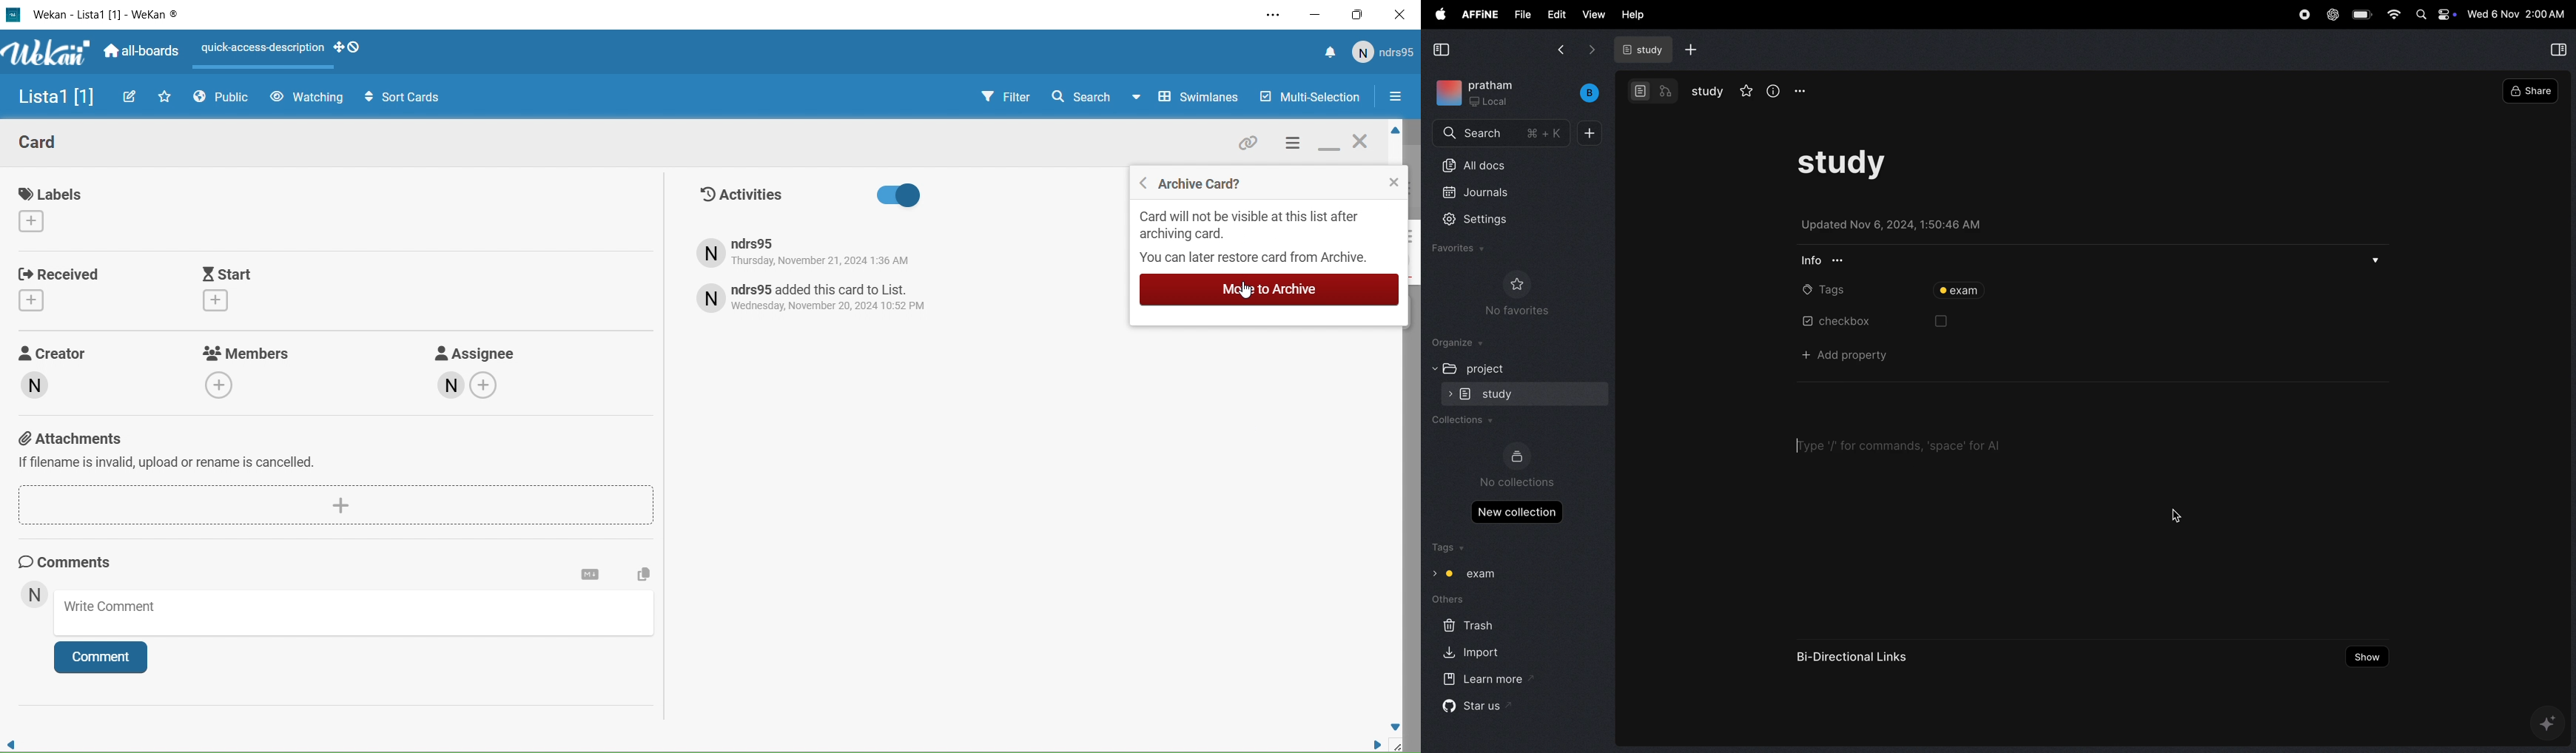 This screenshot has height=756, width=2576. Describe the element at coordinates (1522, 293) in the screenshot. I see `no favourites` at that location.